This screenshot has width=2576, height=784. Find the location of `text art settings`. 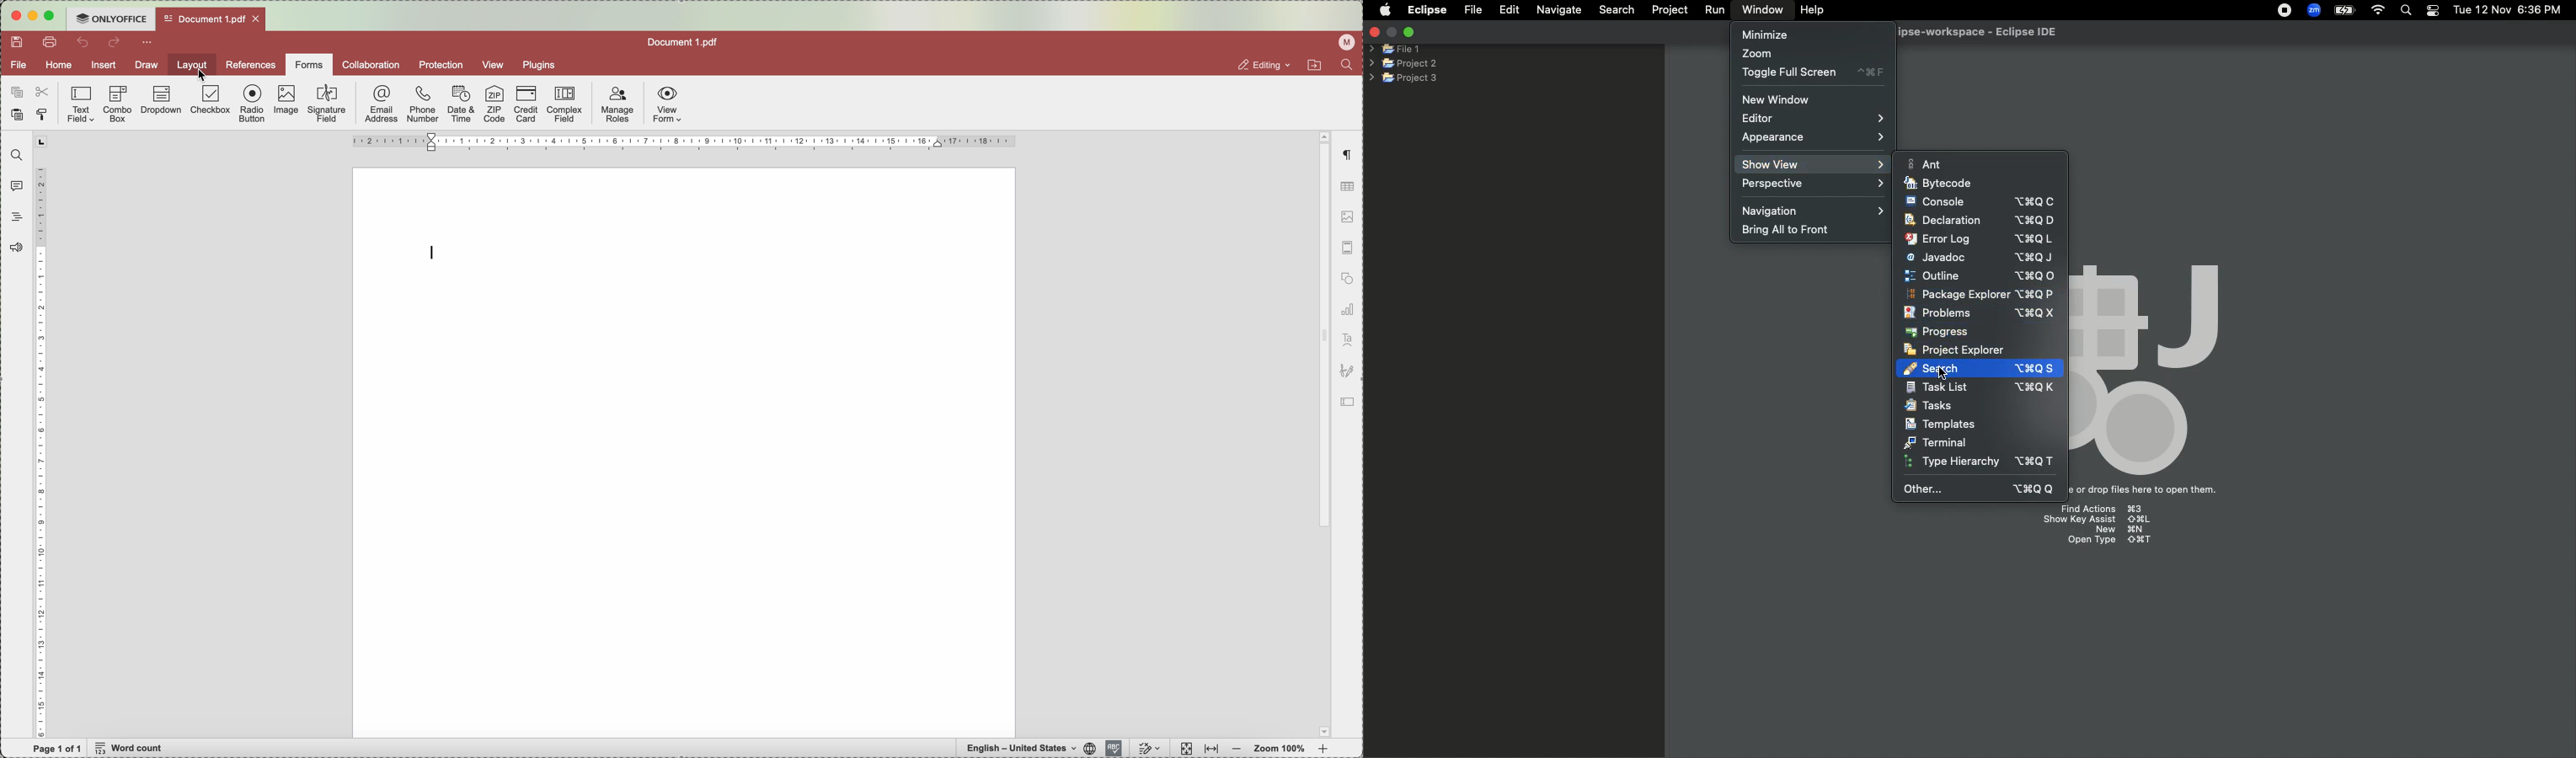

text art settings is located at coordinates (1347, 340).